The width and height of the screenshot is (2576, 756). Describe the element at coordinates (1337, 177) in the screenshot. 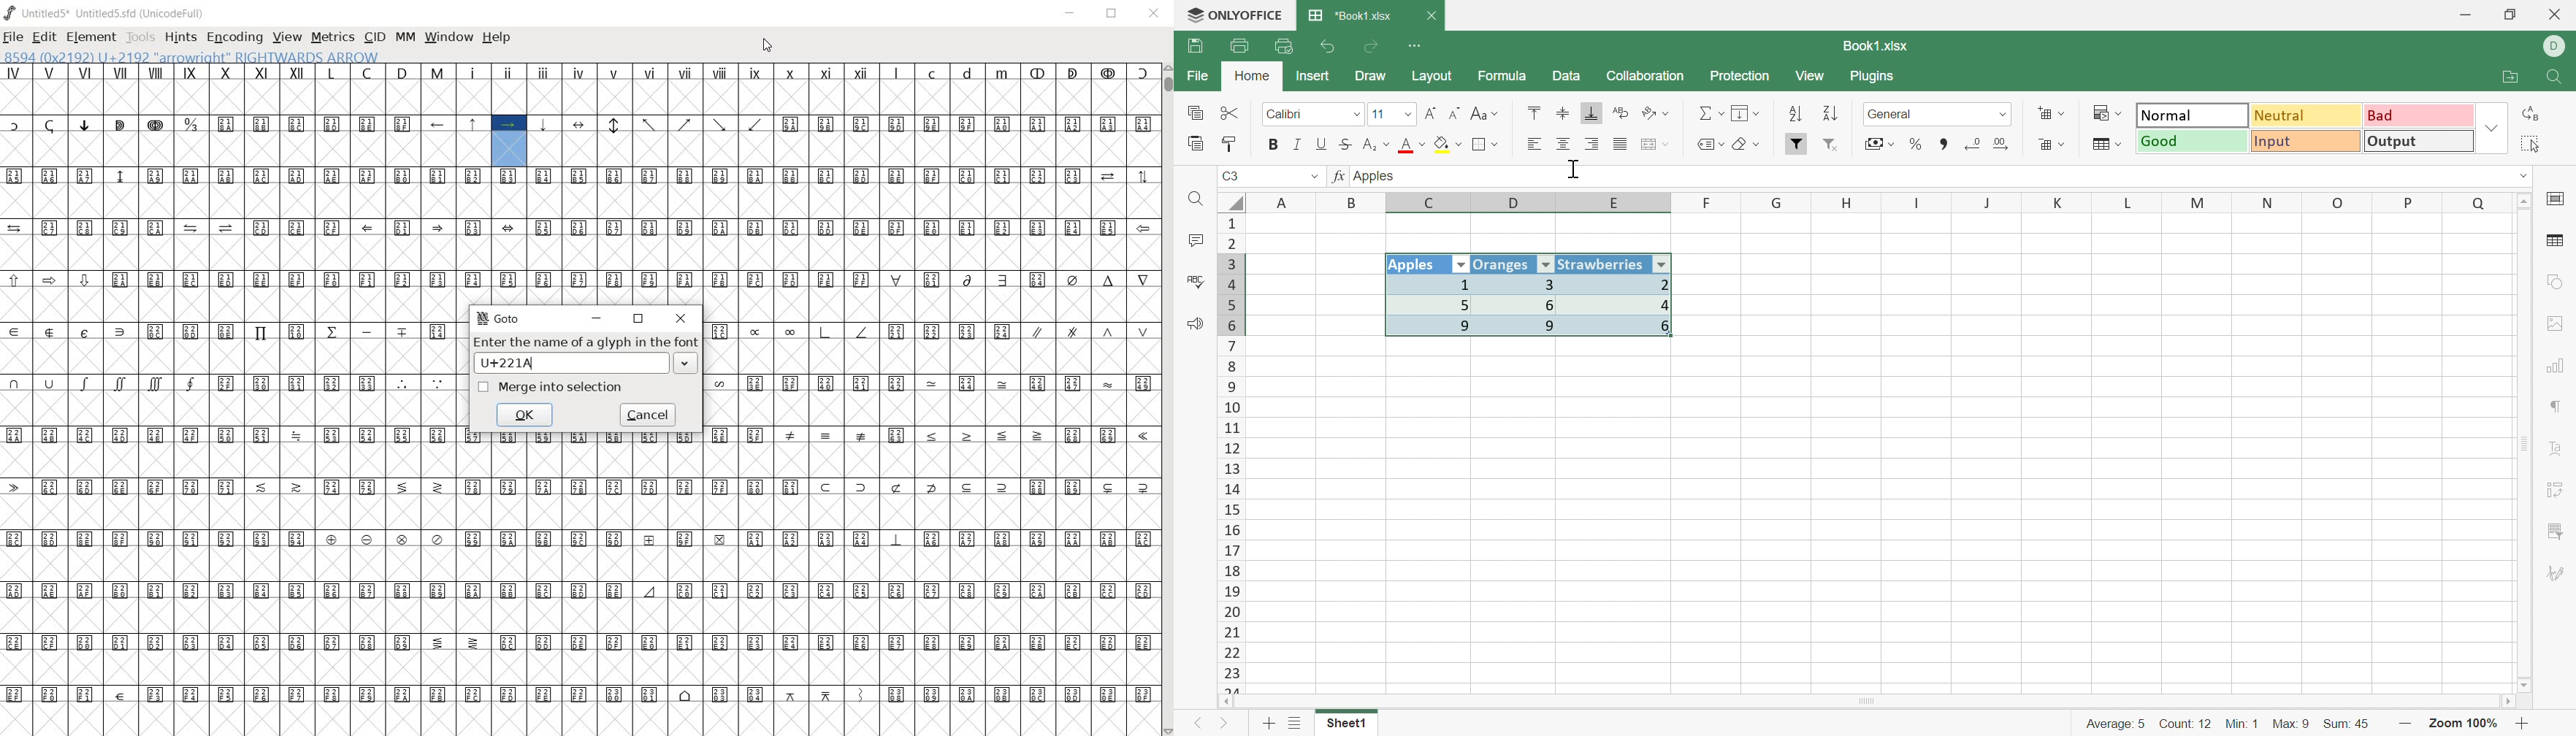

I see `fx` at that location.